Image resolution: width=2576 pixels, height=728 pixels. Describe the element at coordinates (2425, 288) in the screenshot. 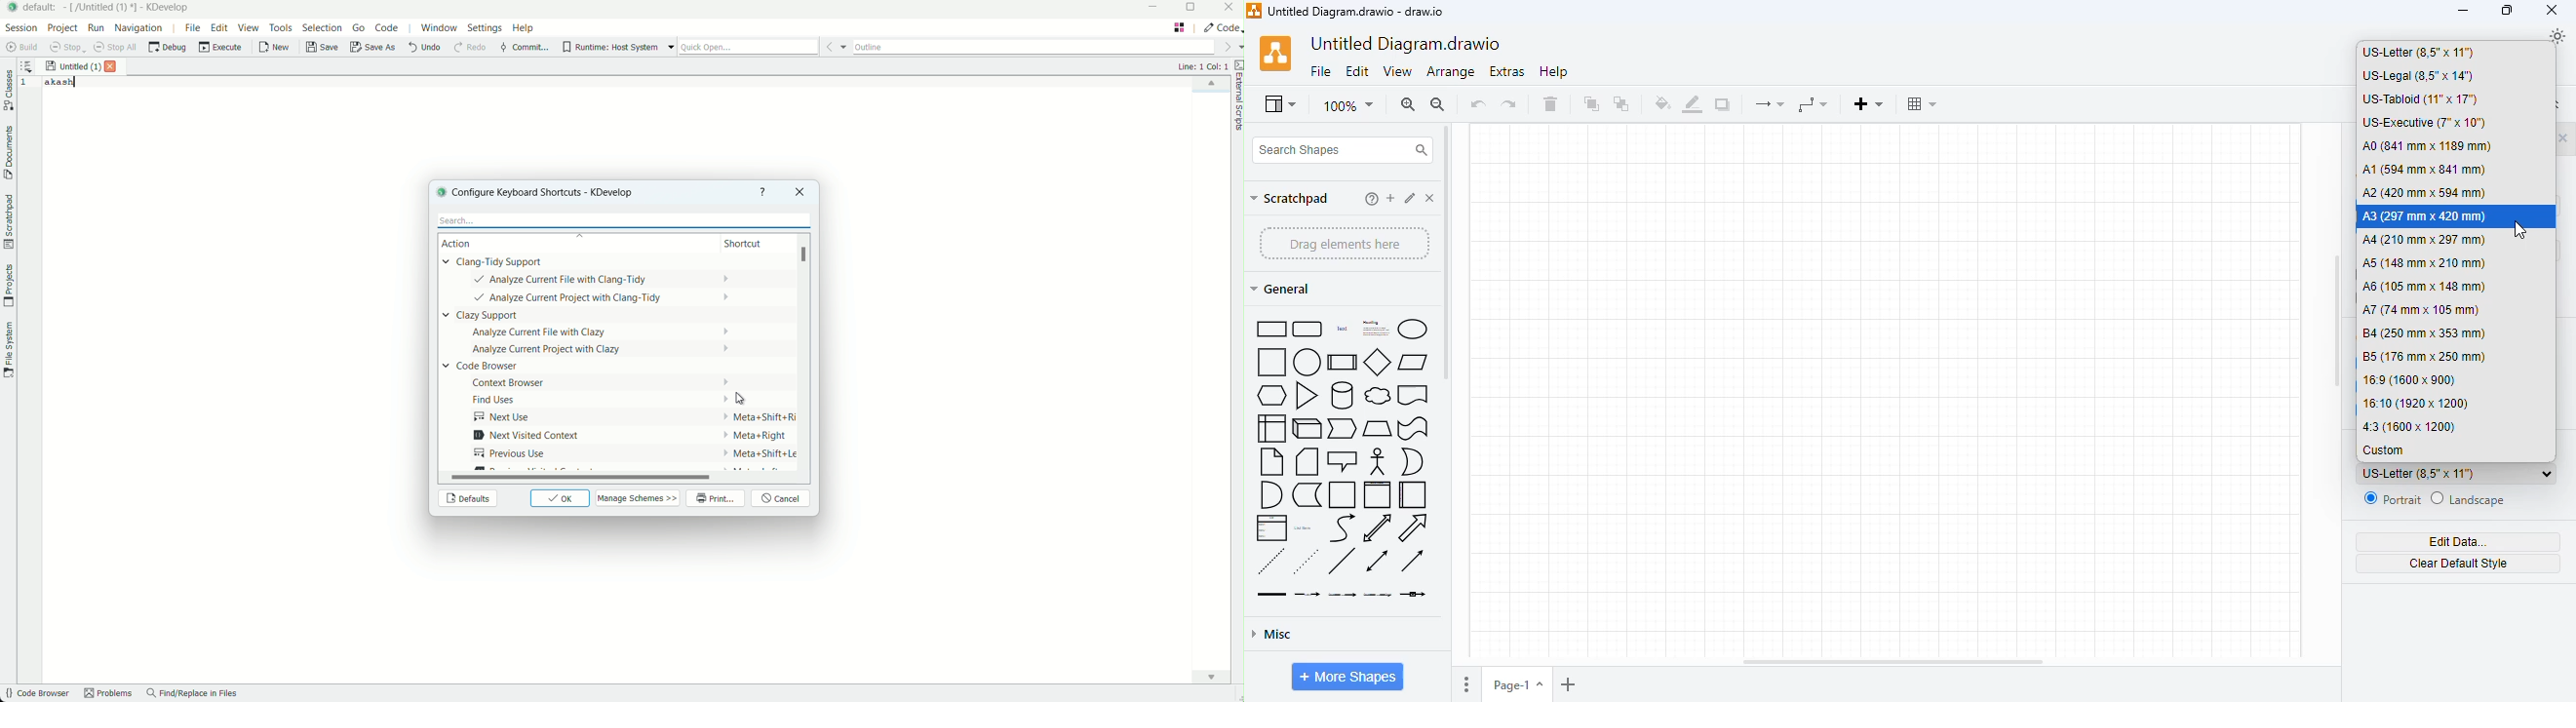

I see `A6` at that location.